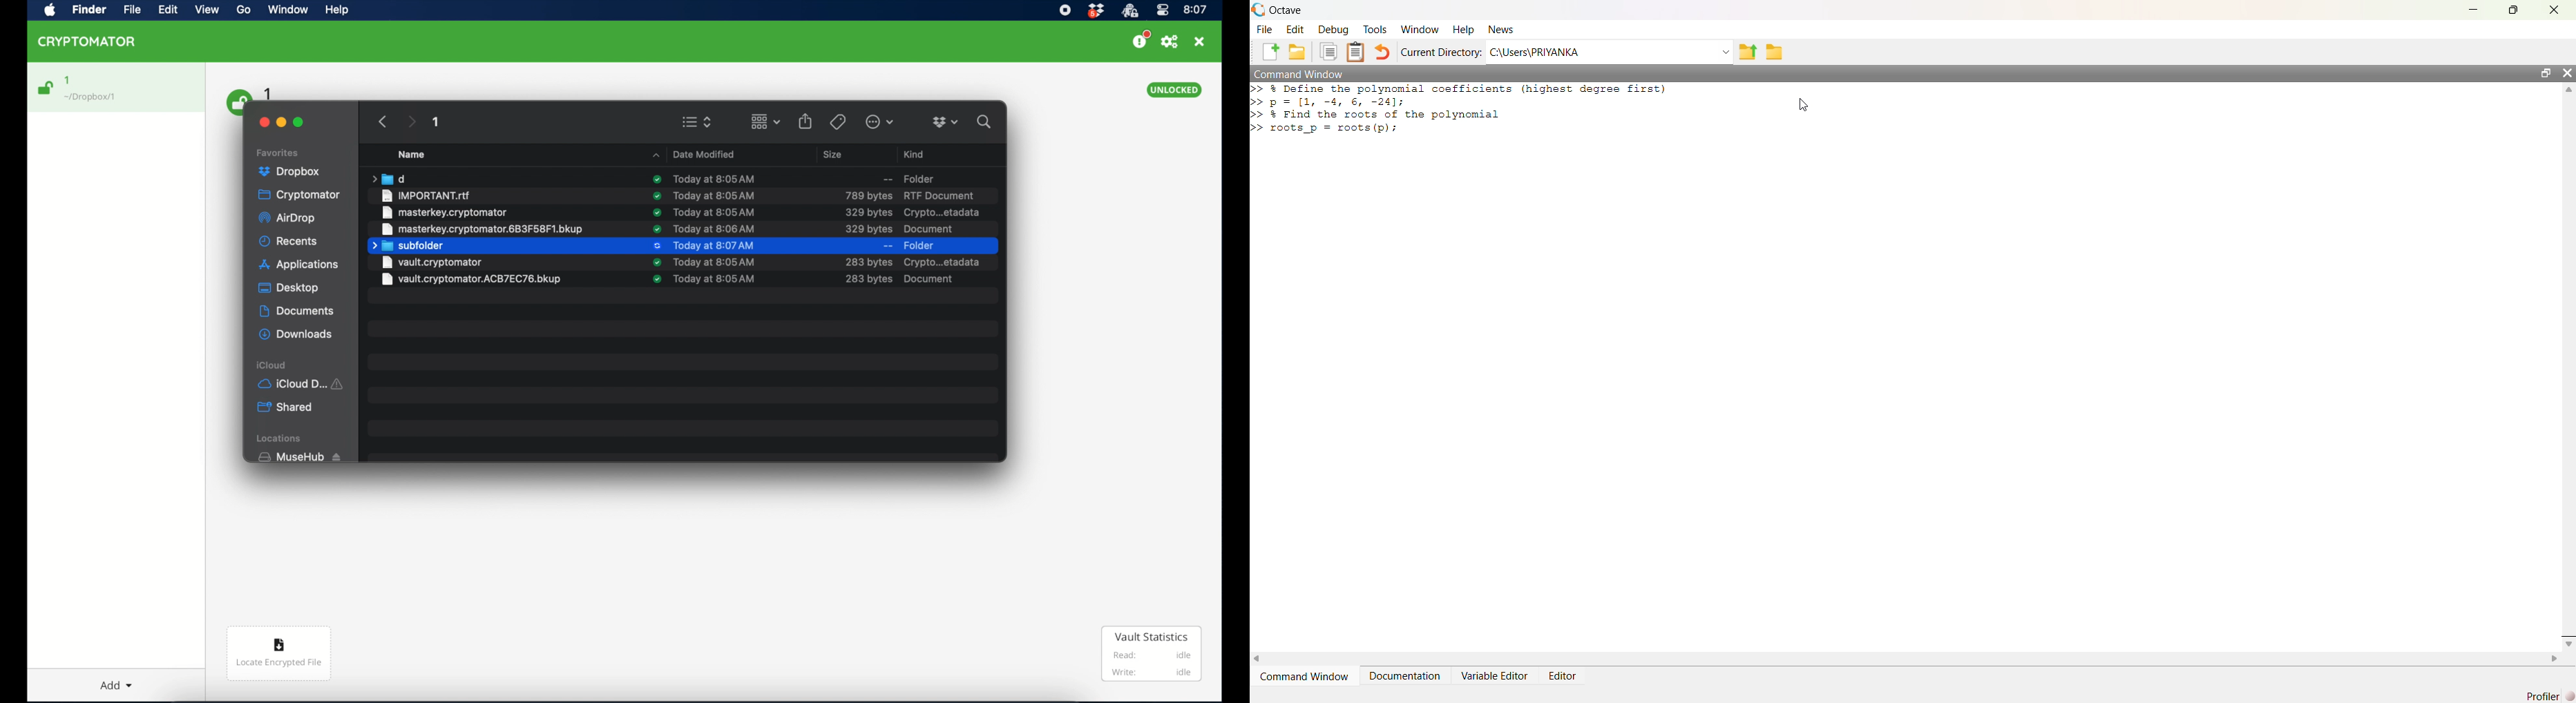 The image size is (2576, 728). I want to click on 1 Dropbox/1, so click(99, 89).